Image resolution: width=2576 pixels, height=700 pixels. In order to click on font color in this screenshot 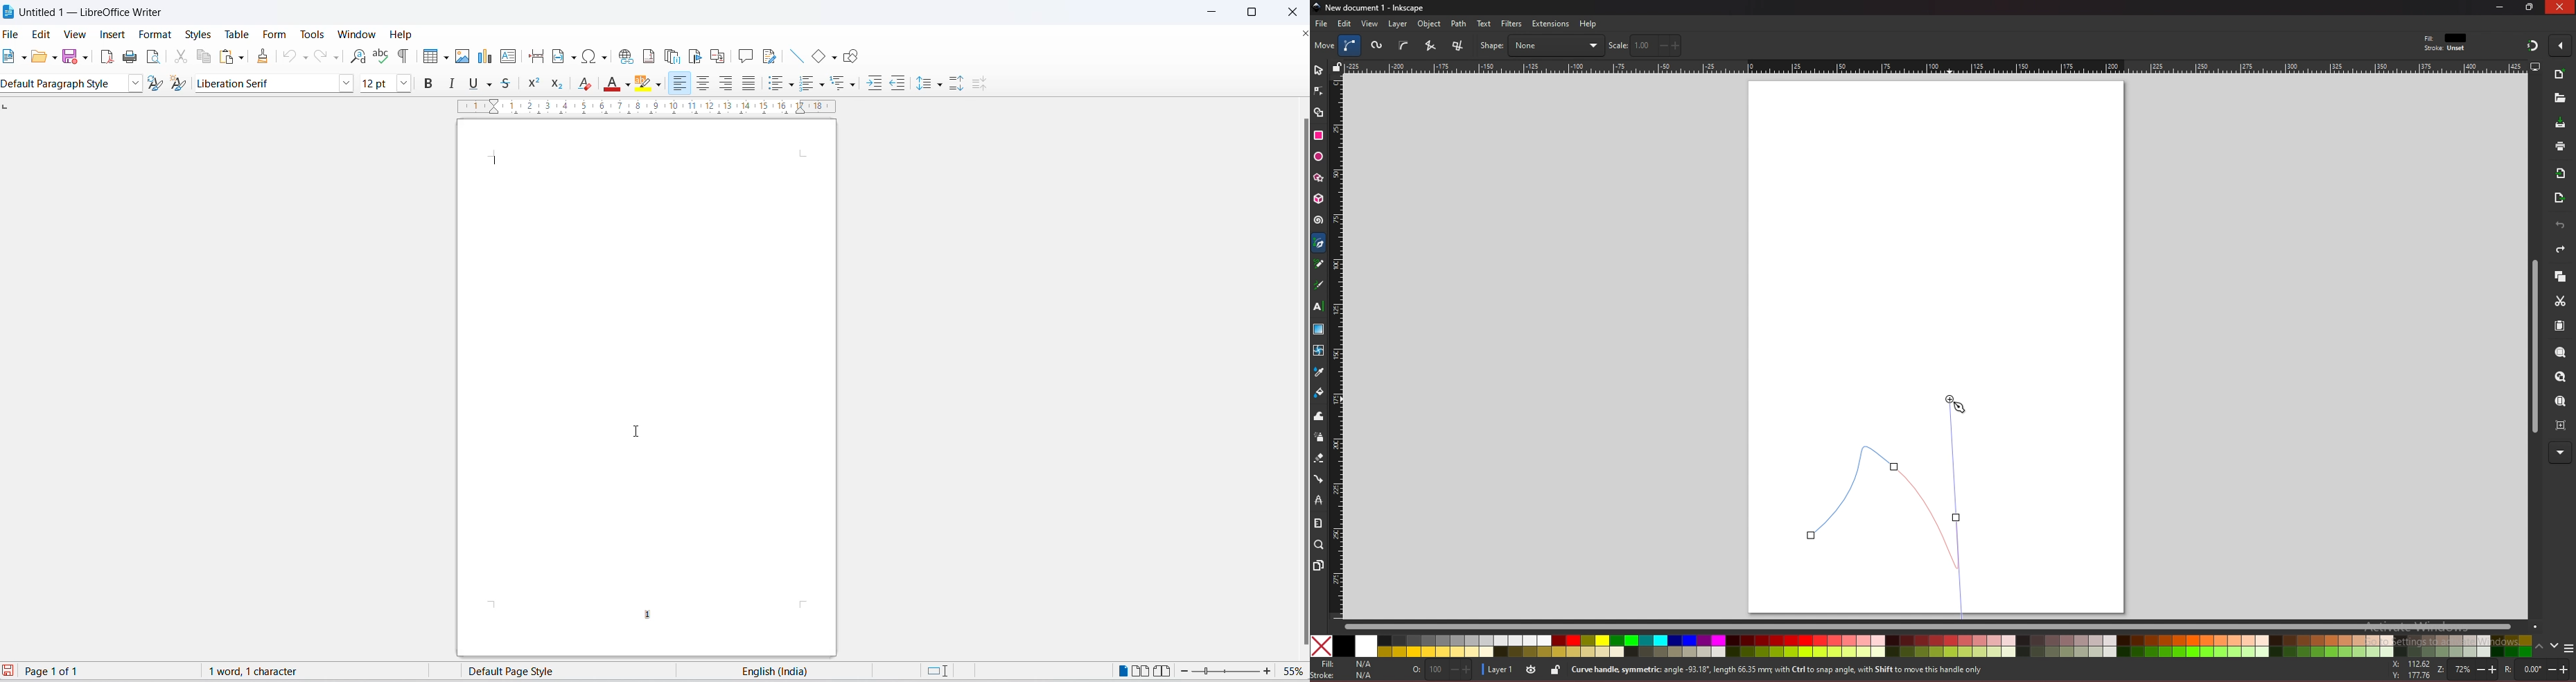, I will do `click(613, 85)`.